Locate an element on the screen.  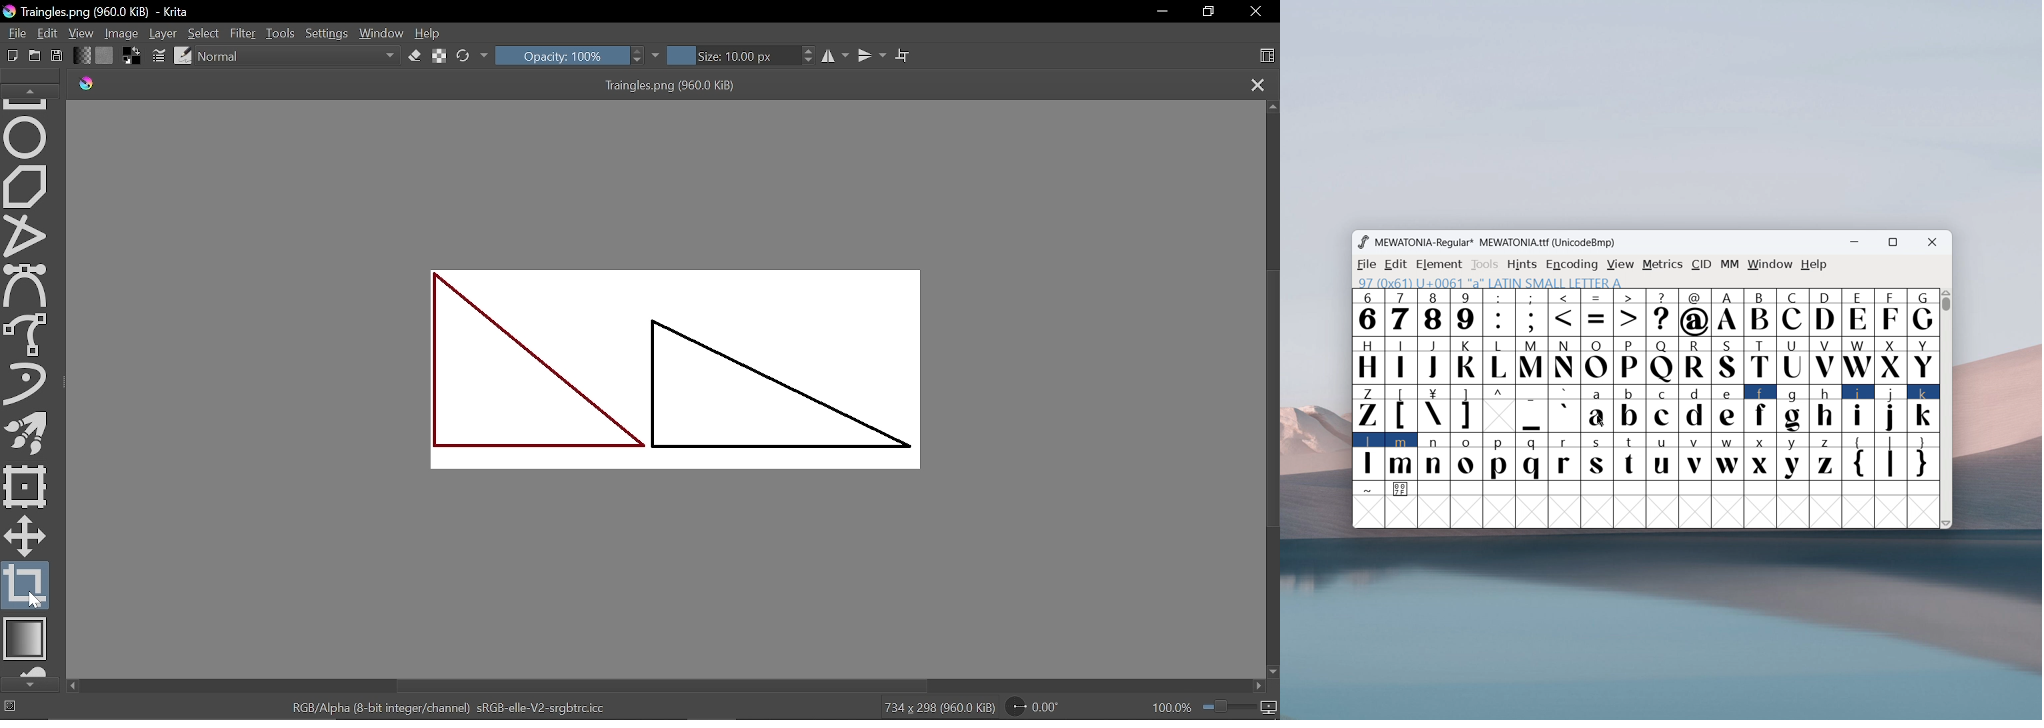
} is located at coordinates (1925, 458).